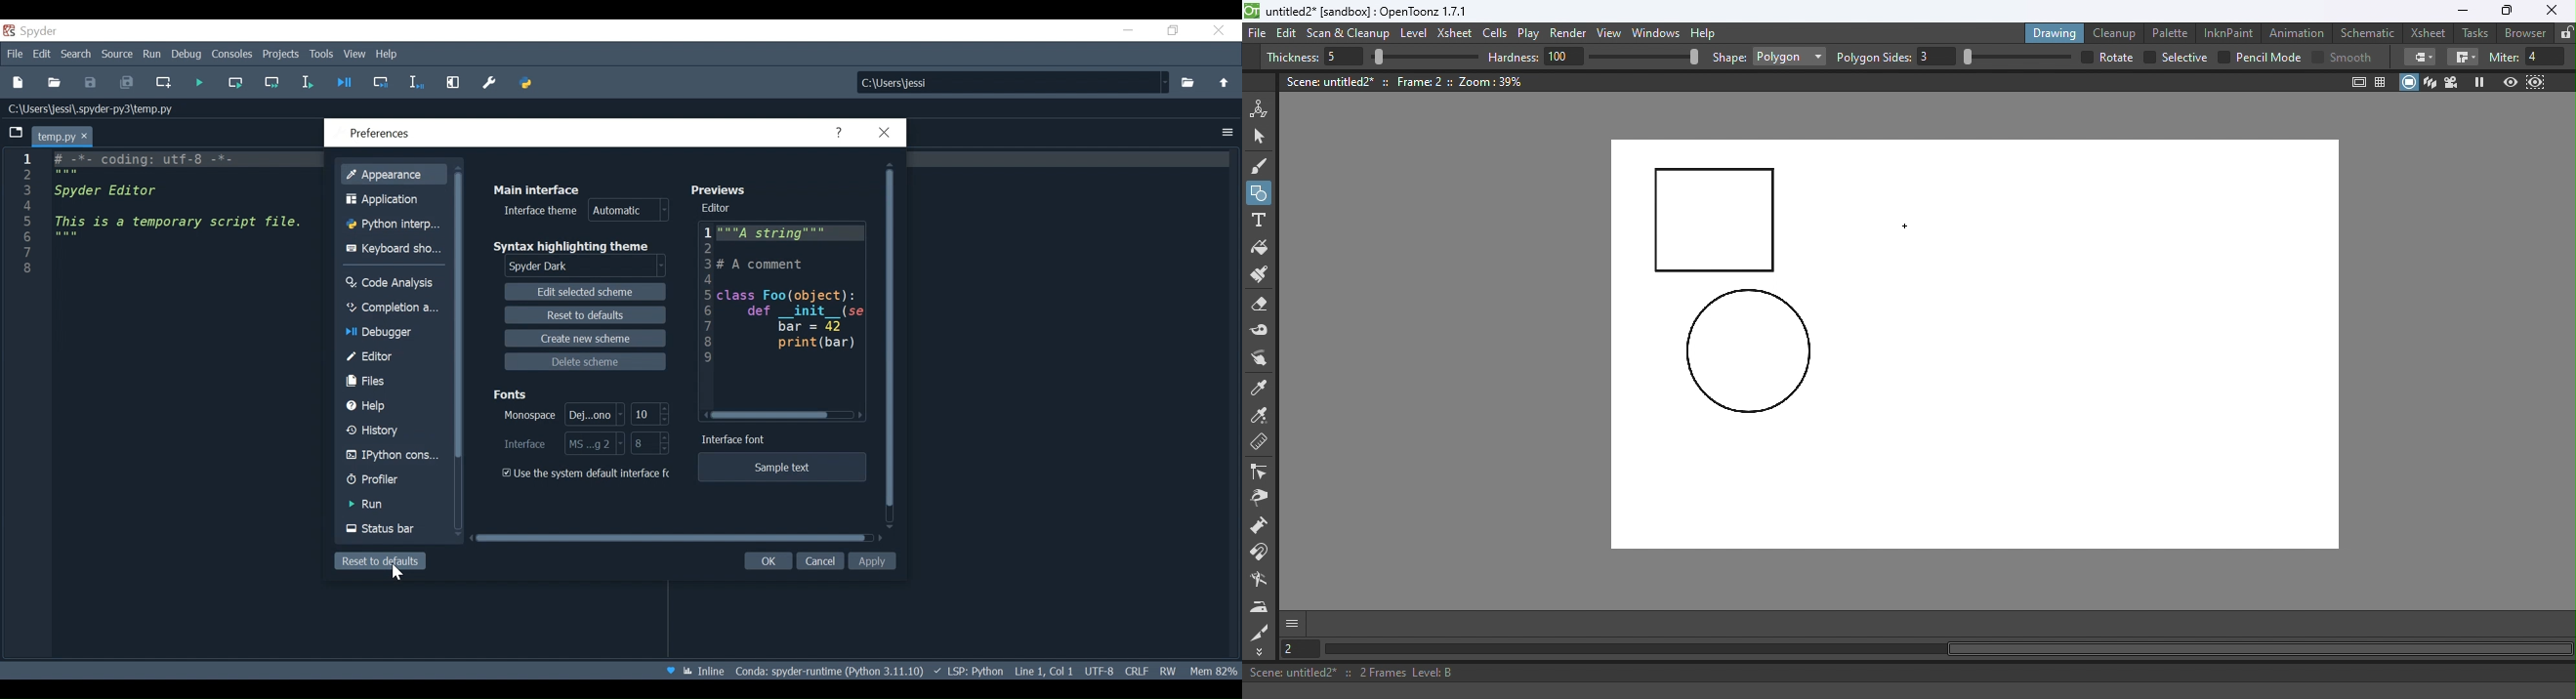 The height and width of the screenshot is (700, 2576). What do you see at coordinates (873, 560) in the screenshot?
I see `Apply` at bounding box center [873, 560].